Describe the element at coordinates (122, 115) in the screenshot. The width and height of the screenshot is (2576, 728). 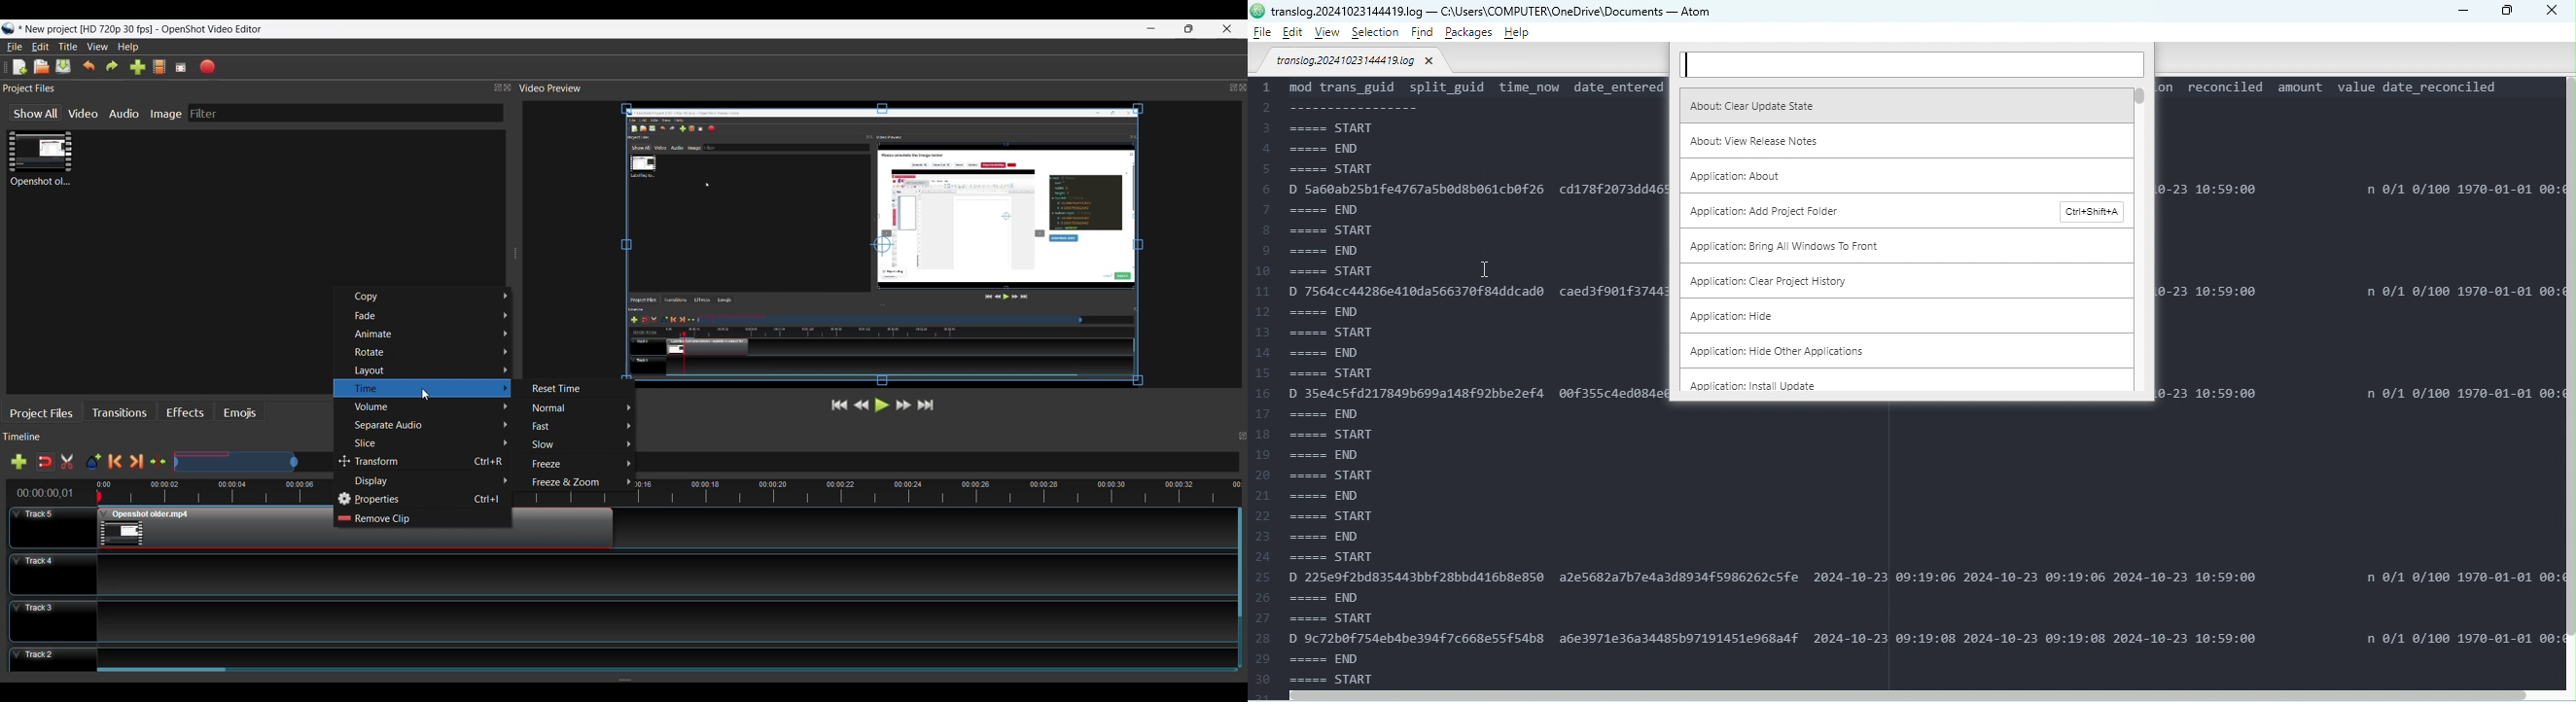
I see `Audio` at that location.